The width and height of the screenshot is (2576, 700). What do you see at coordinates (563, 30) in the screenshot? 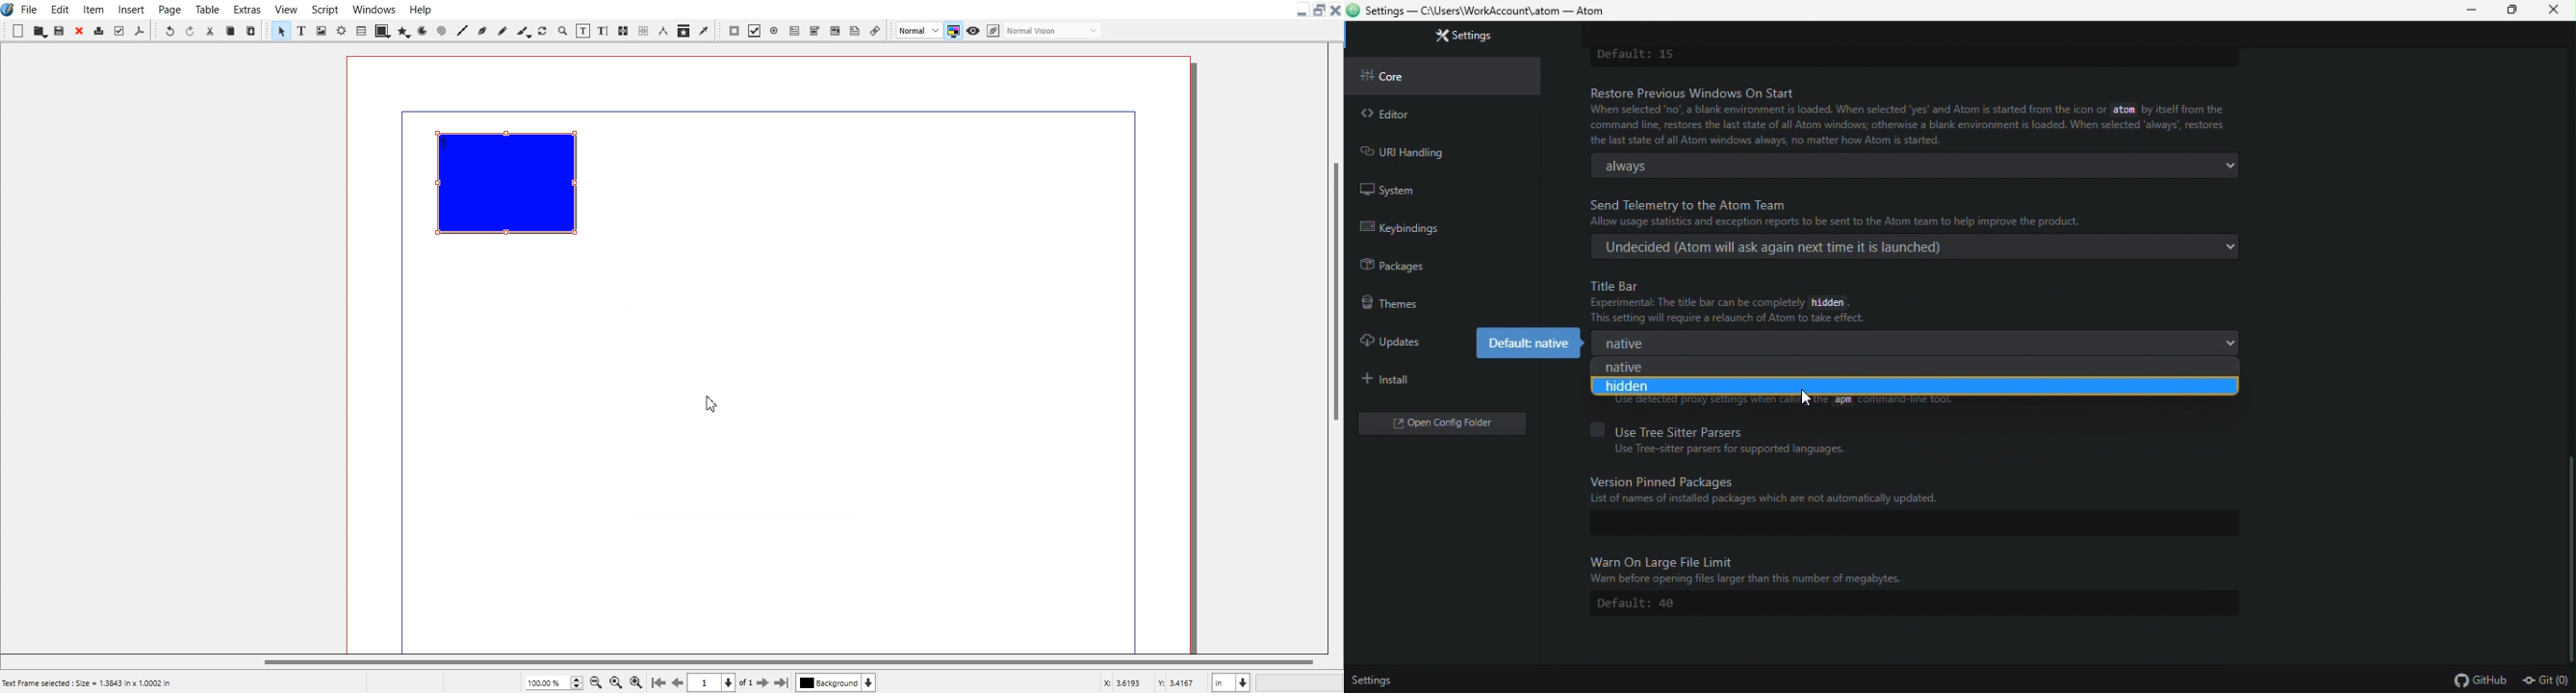
I see `Zoom In to out` at bounding box center [563, 30].